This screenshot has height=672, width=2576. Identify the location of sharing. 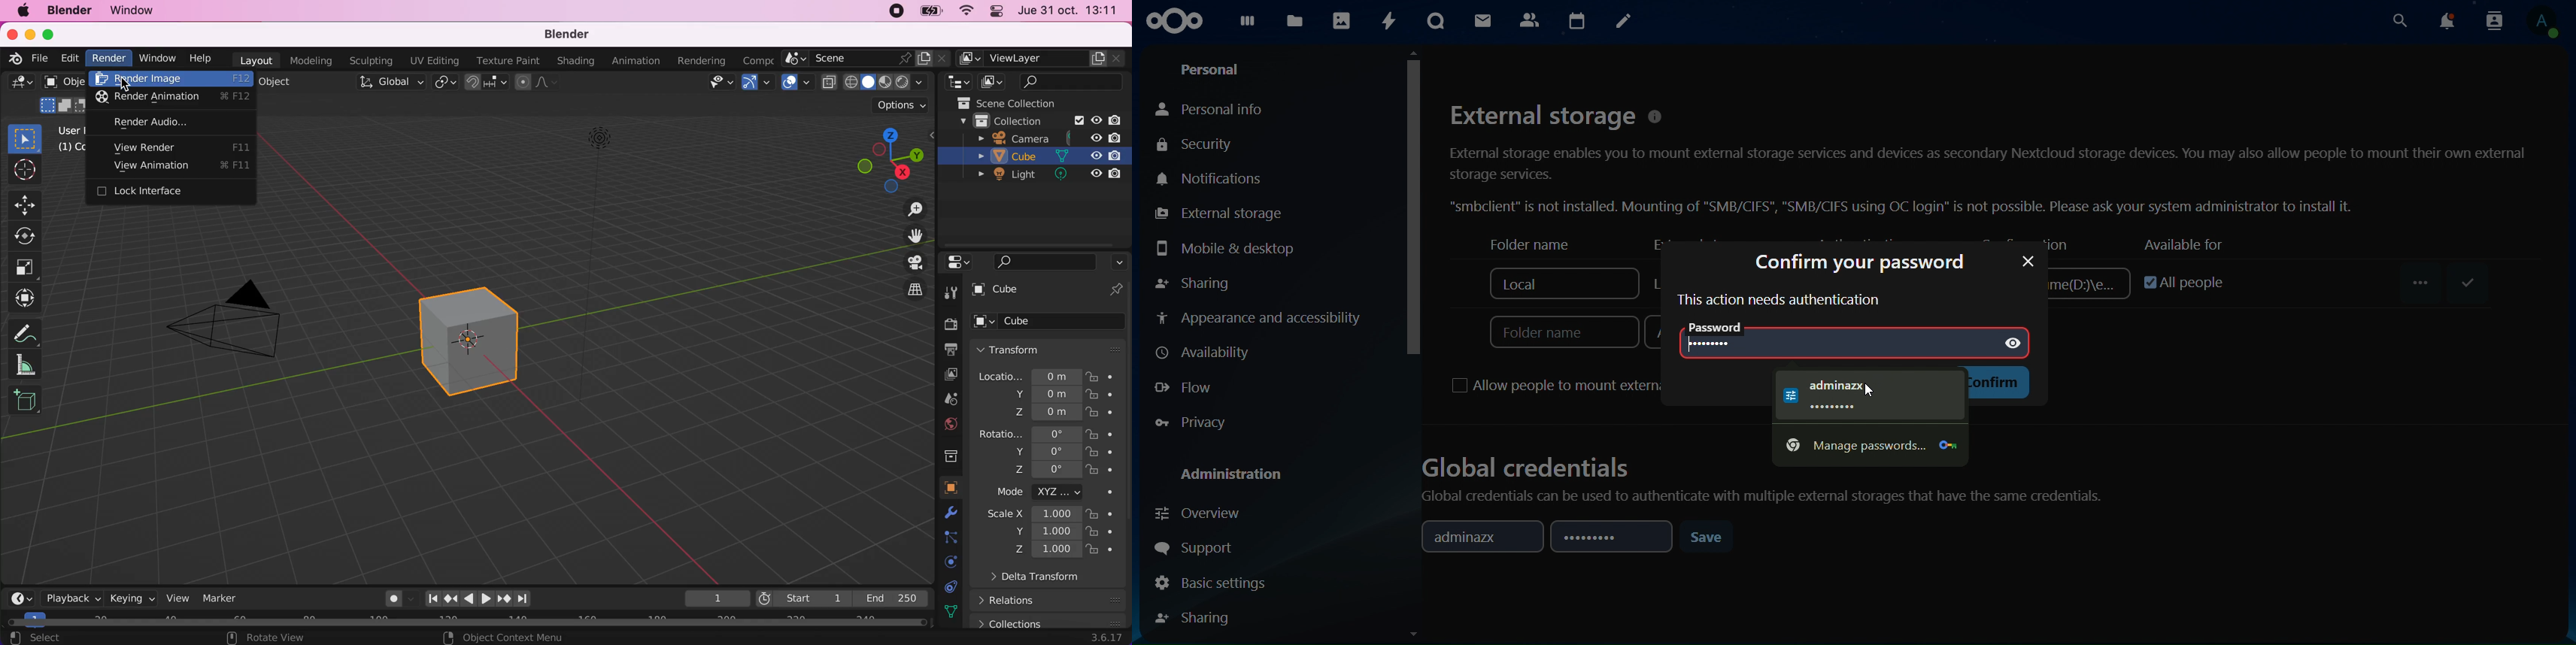
(1195, 283).